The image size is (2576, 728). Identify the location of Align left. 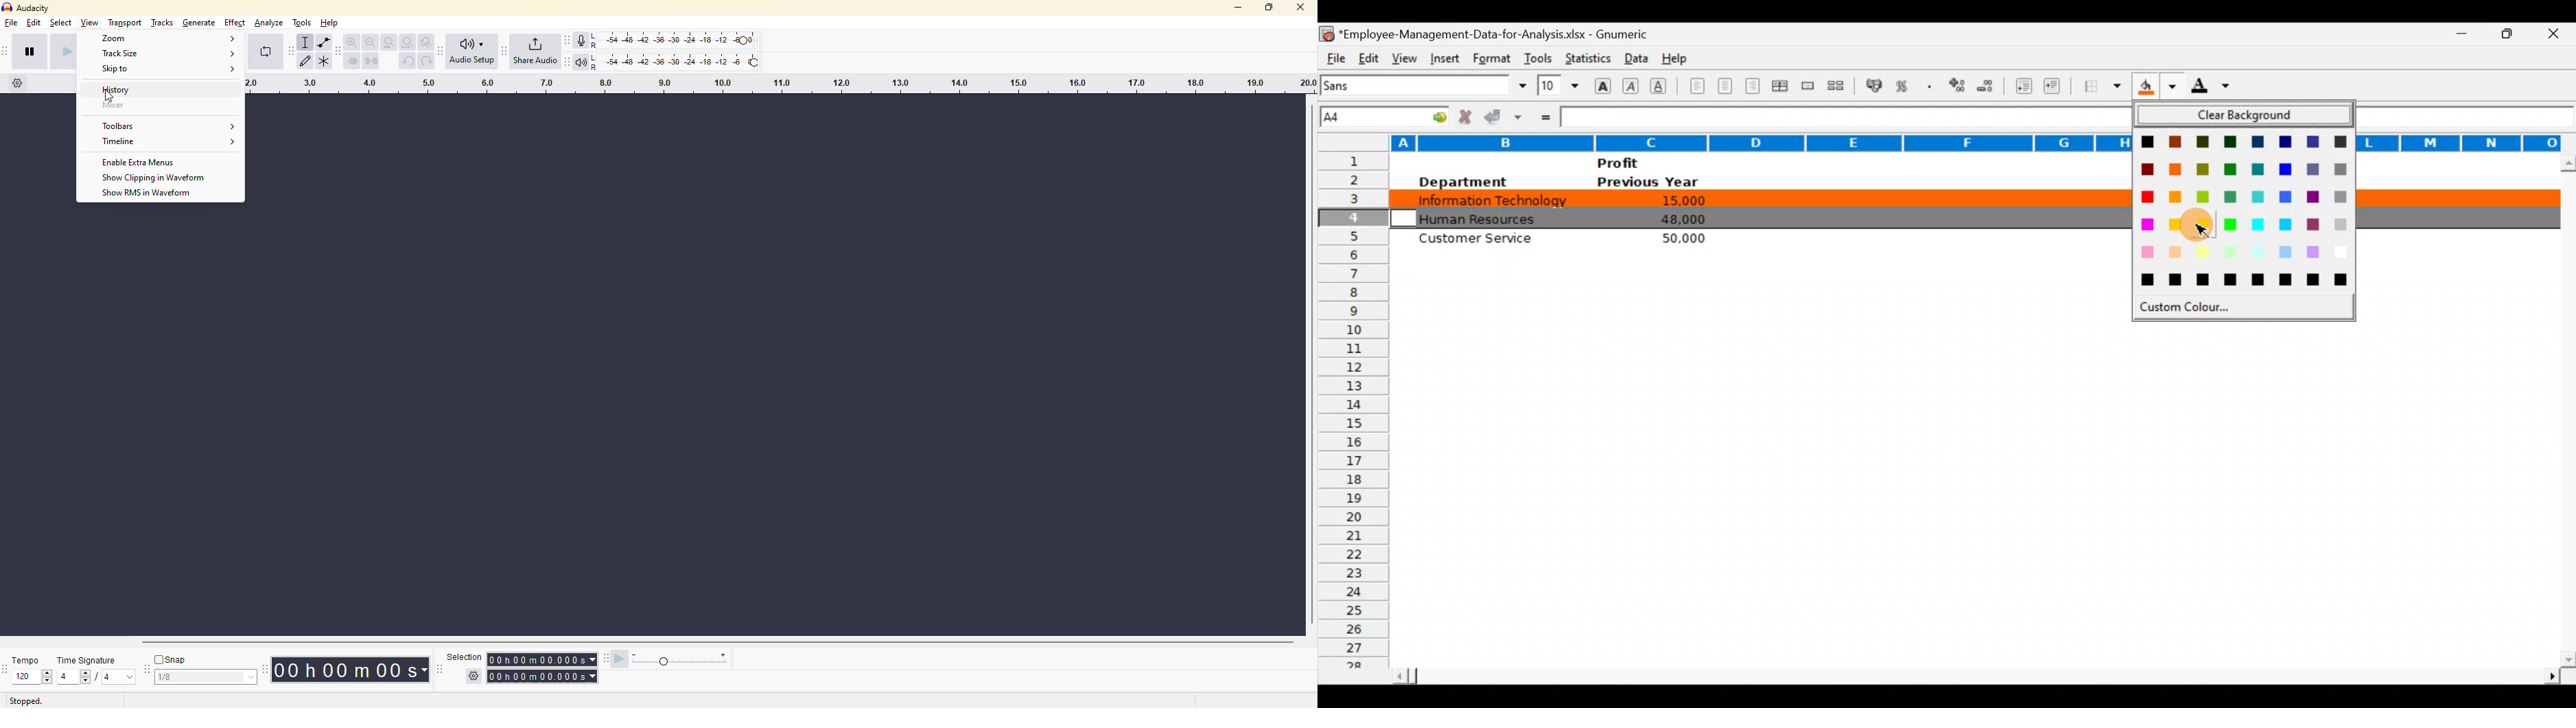
(1696, 85).